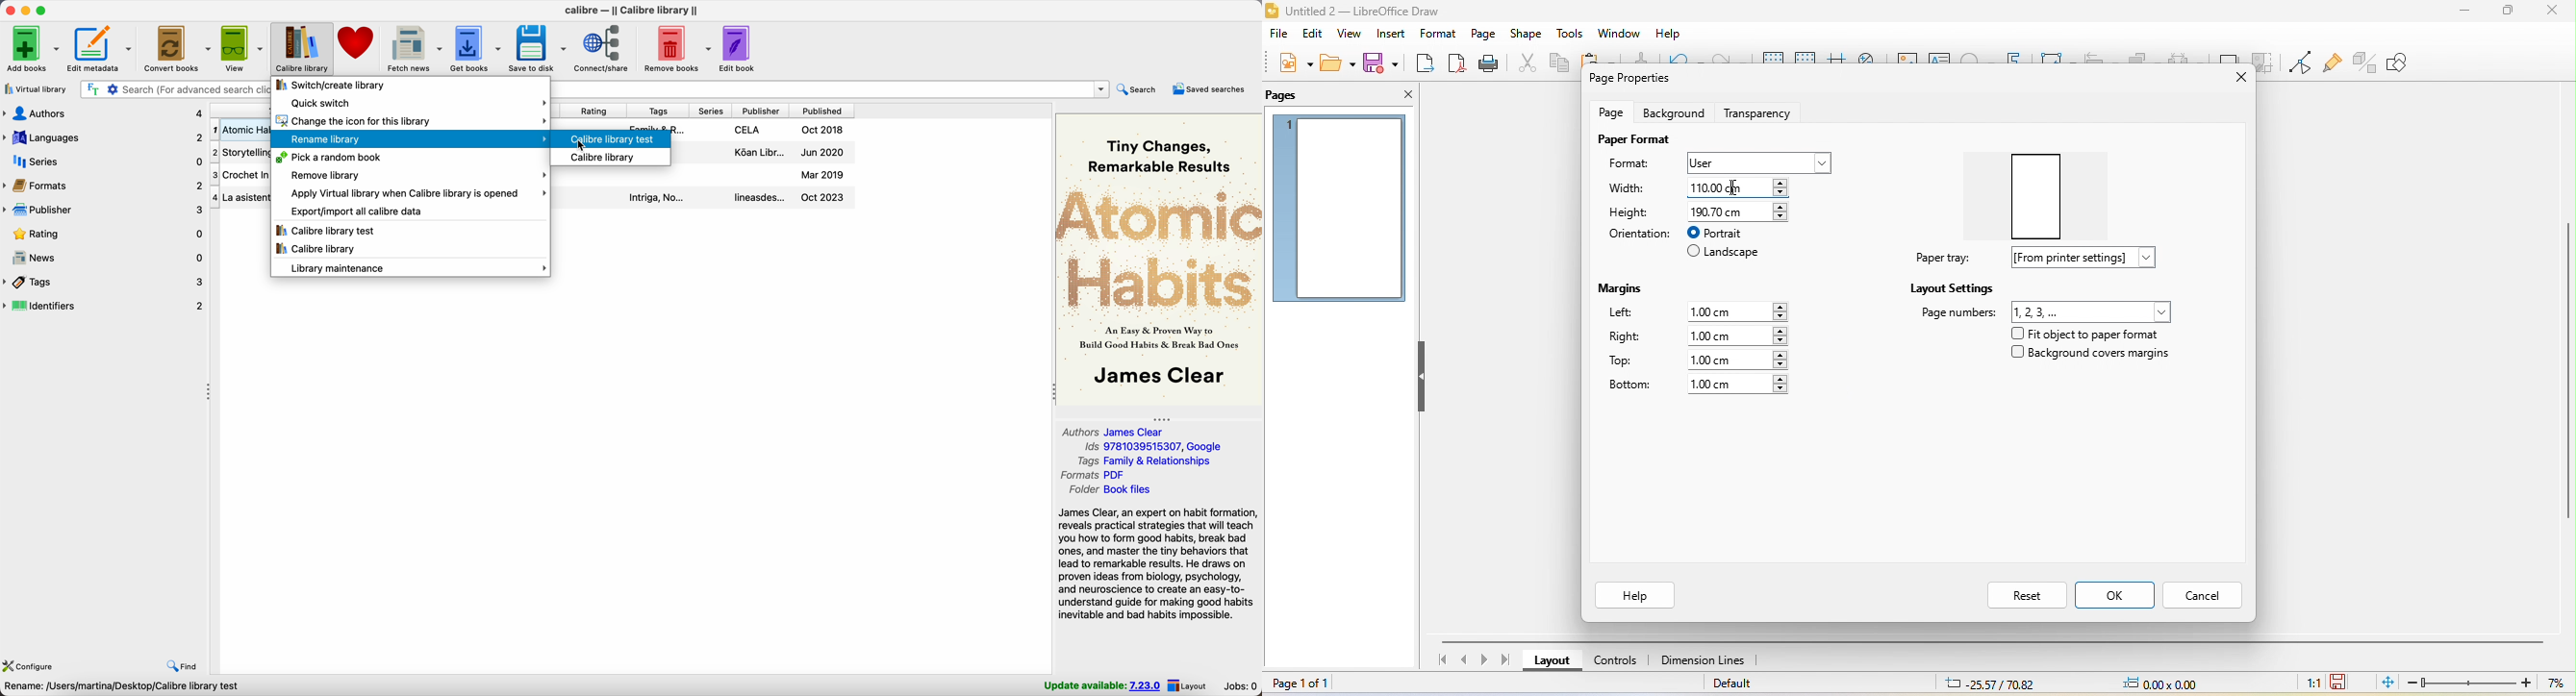 The height and width of the screenshot is (700, 2576). What do you see at coordinates (633, 9) in the screenshot?
I see `Calibre - || Calibre library ||` at bounding box center [633, 9].